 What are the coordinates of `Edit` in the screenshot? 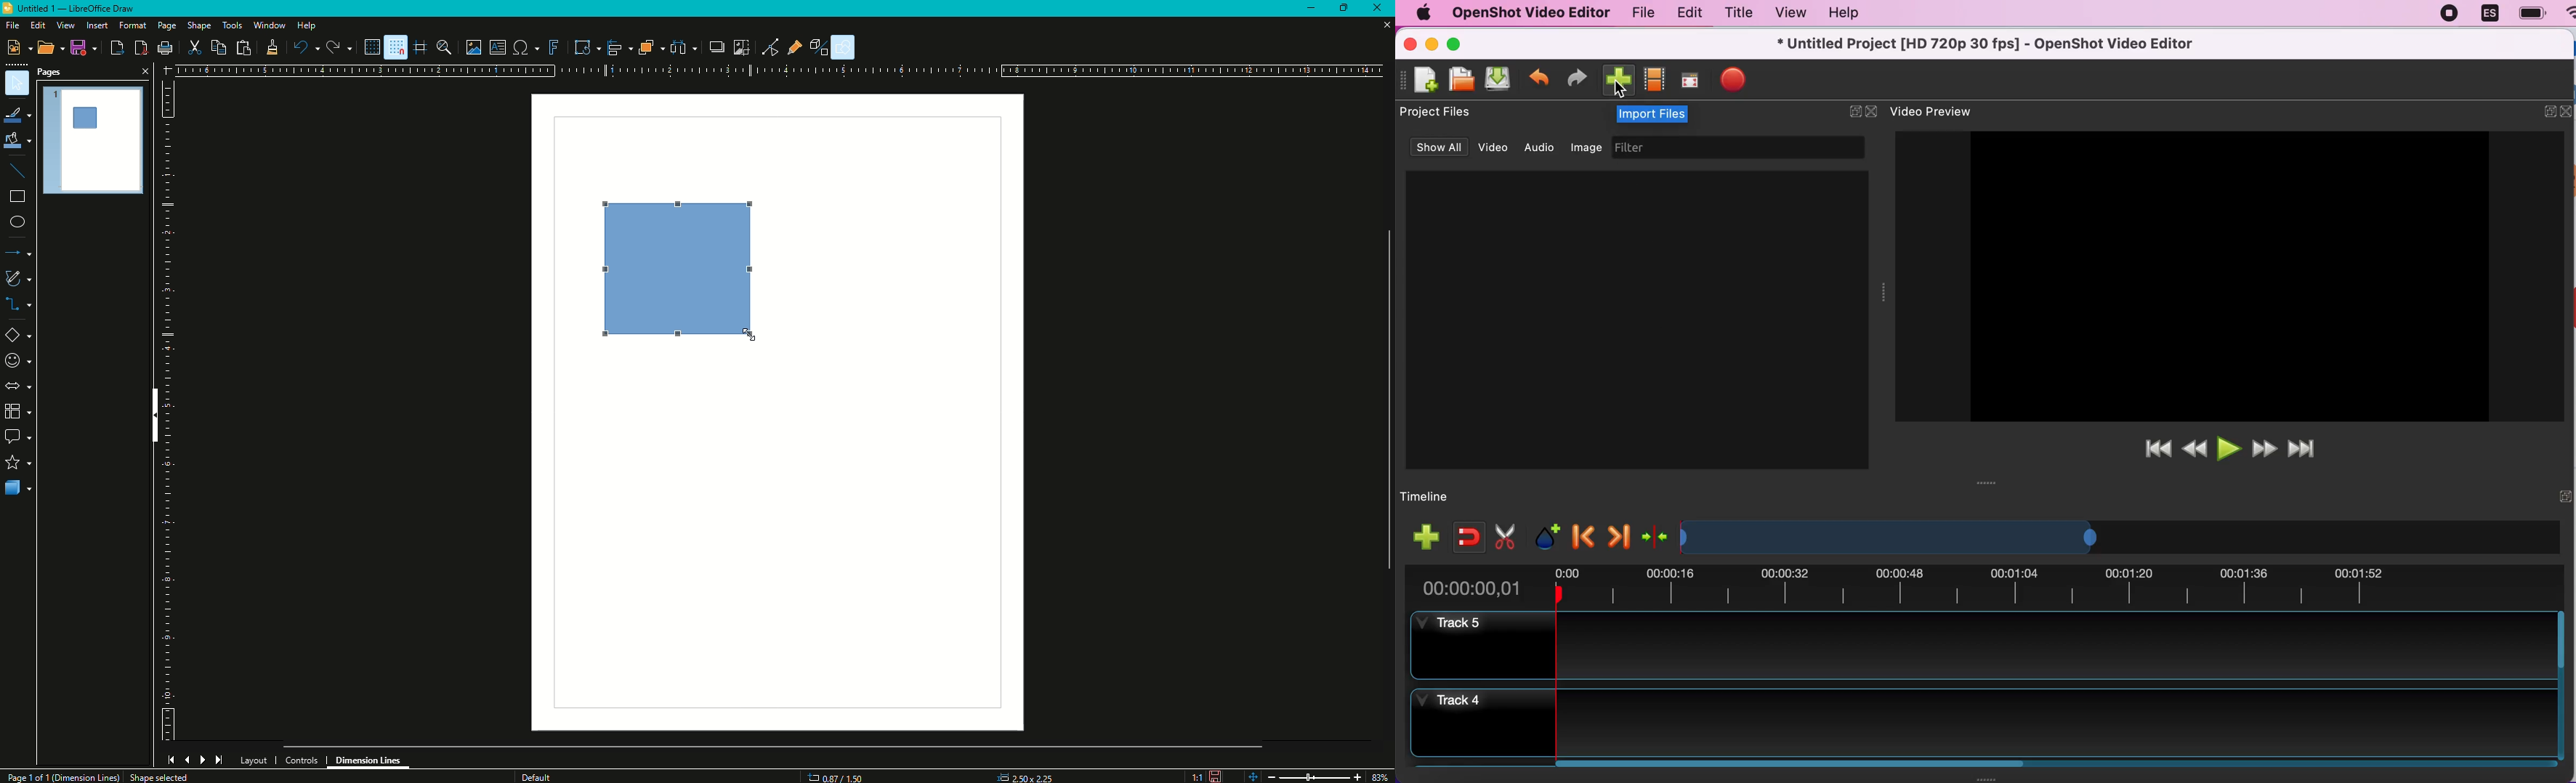 It's located at (37, 25).